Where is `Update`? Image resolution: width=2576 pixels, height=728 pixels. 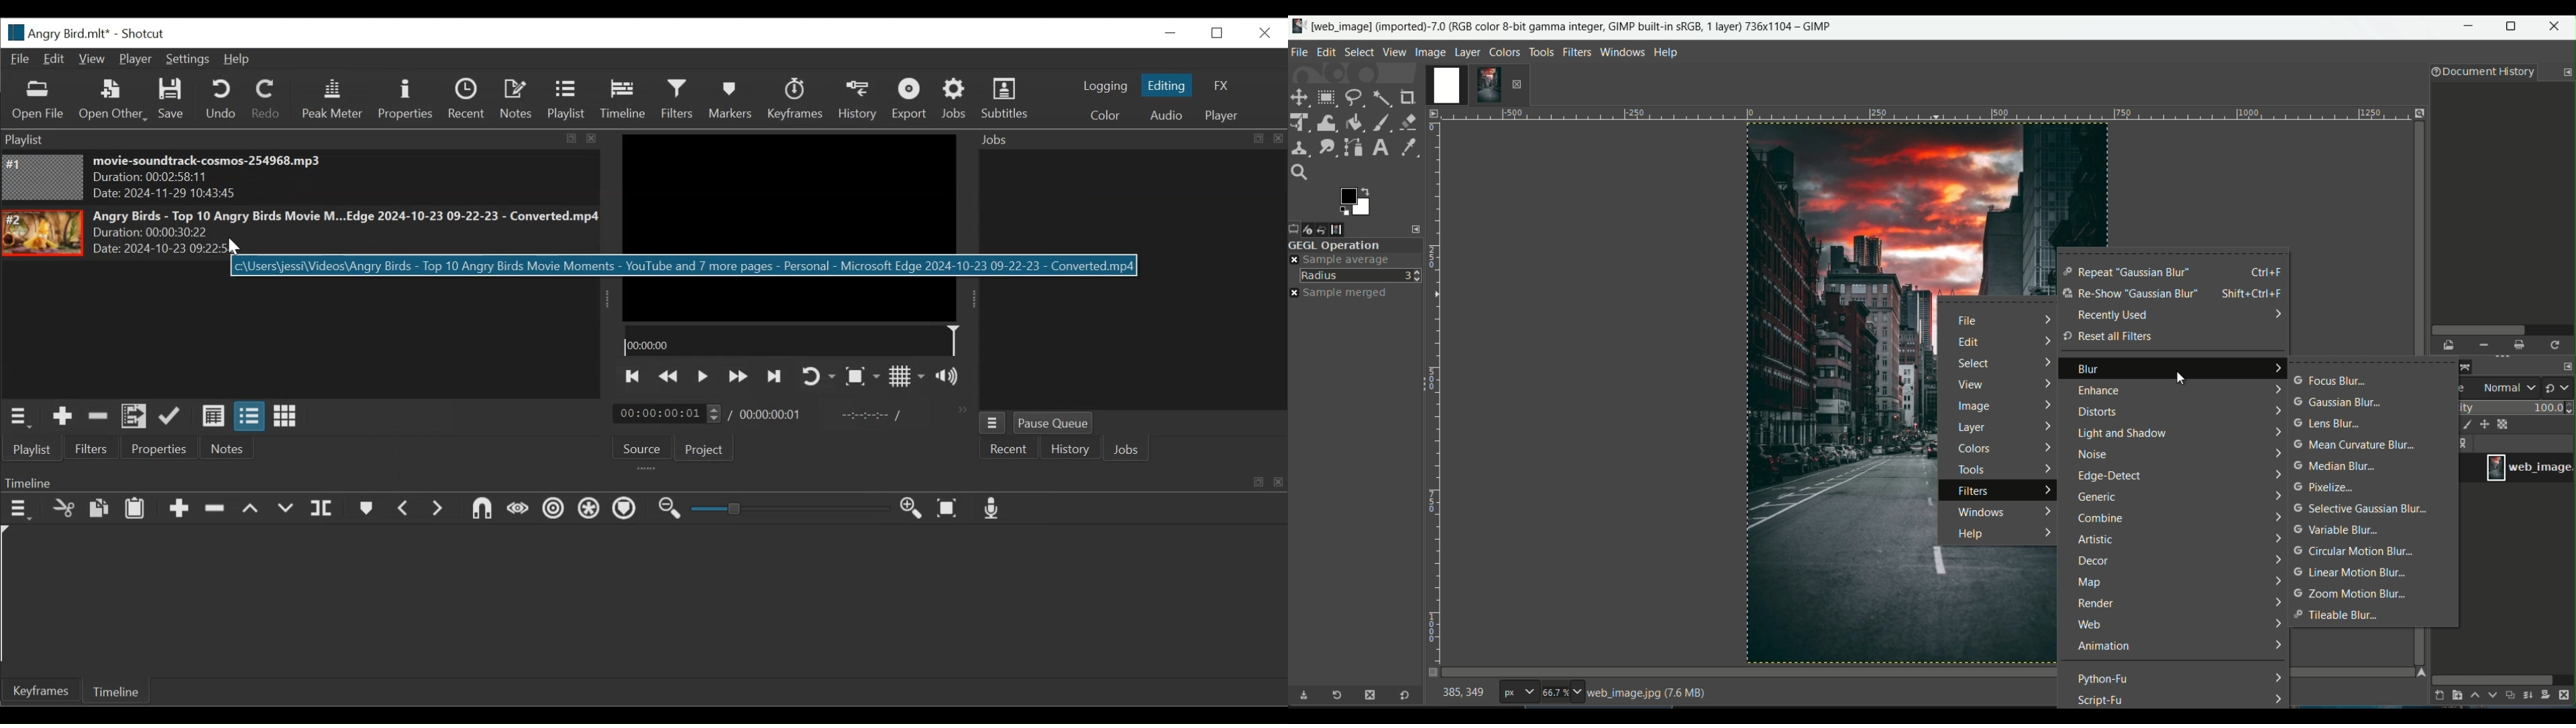
Update is located at coordinates (174, 416).